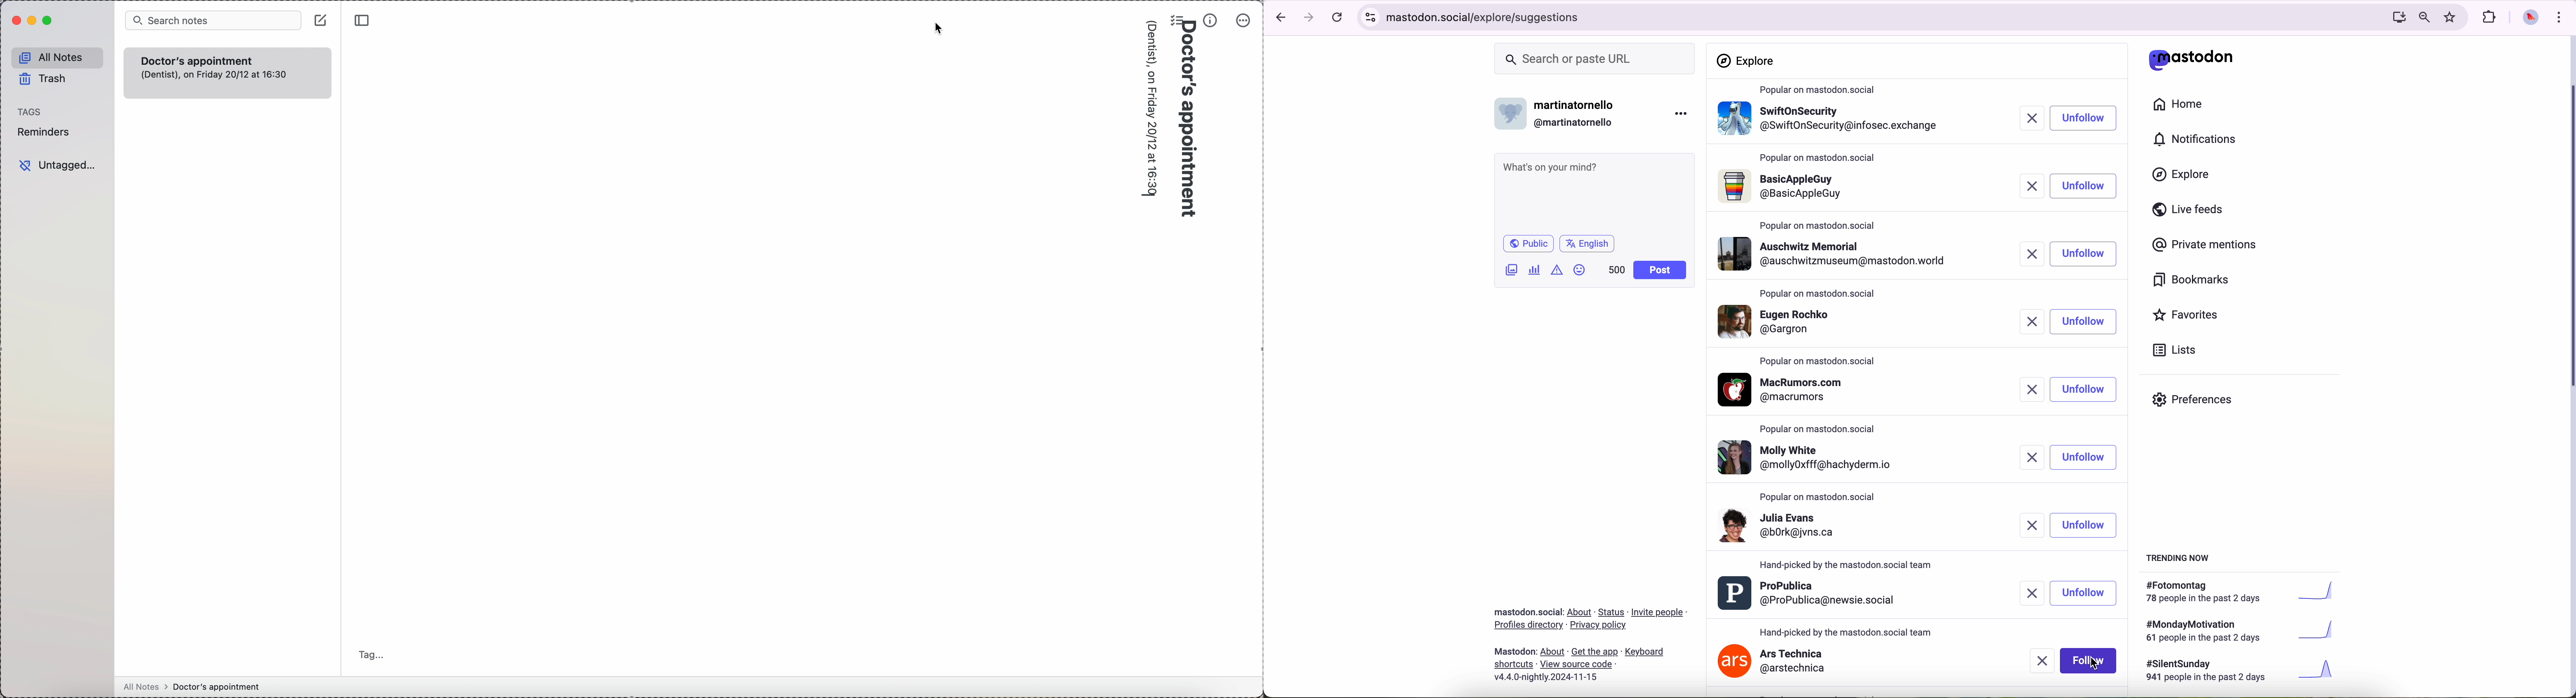 This screenshot has height=700, width=2576. What do you see at coordinates (1773, 662) in the screenshot?
I see `ars technica profile` at bounding box center [1773, 662].